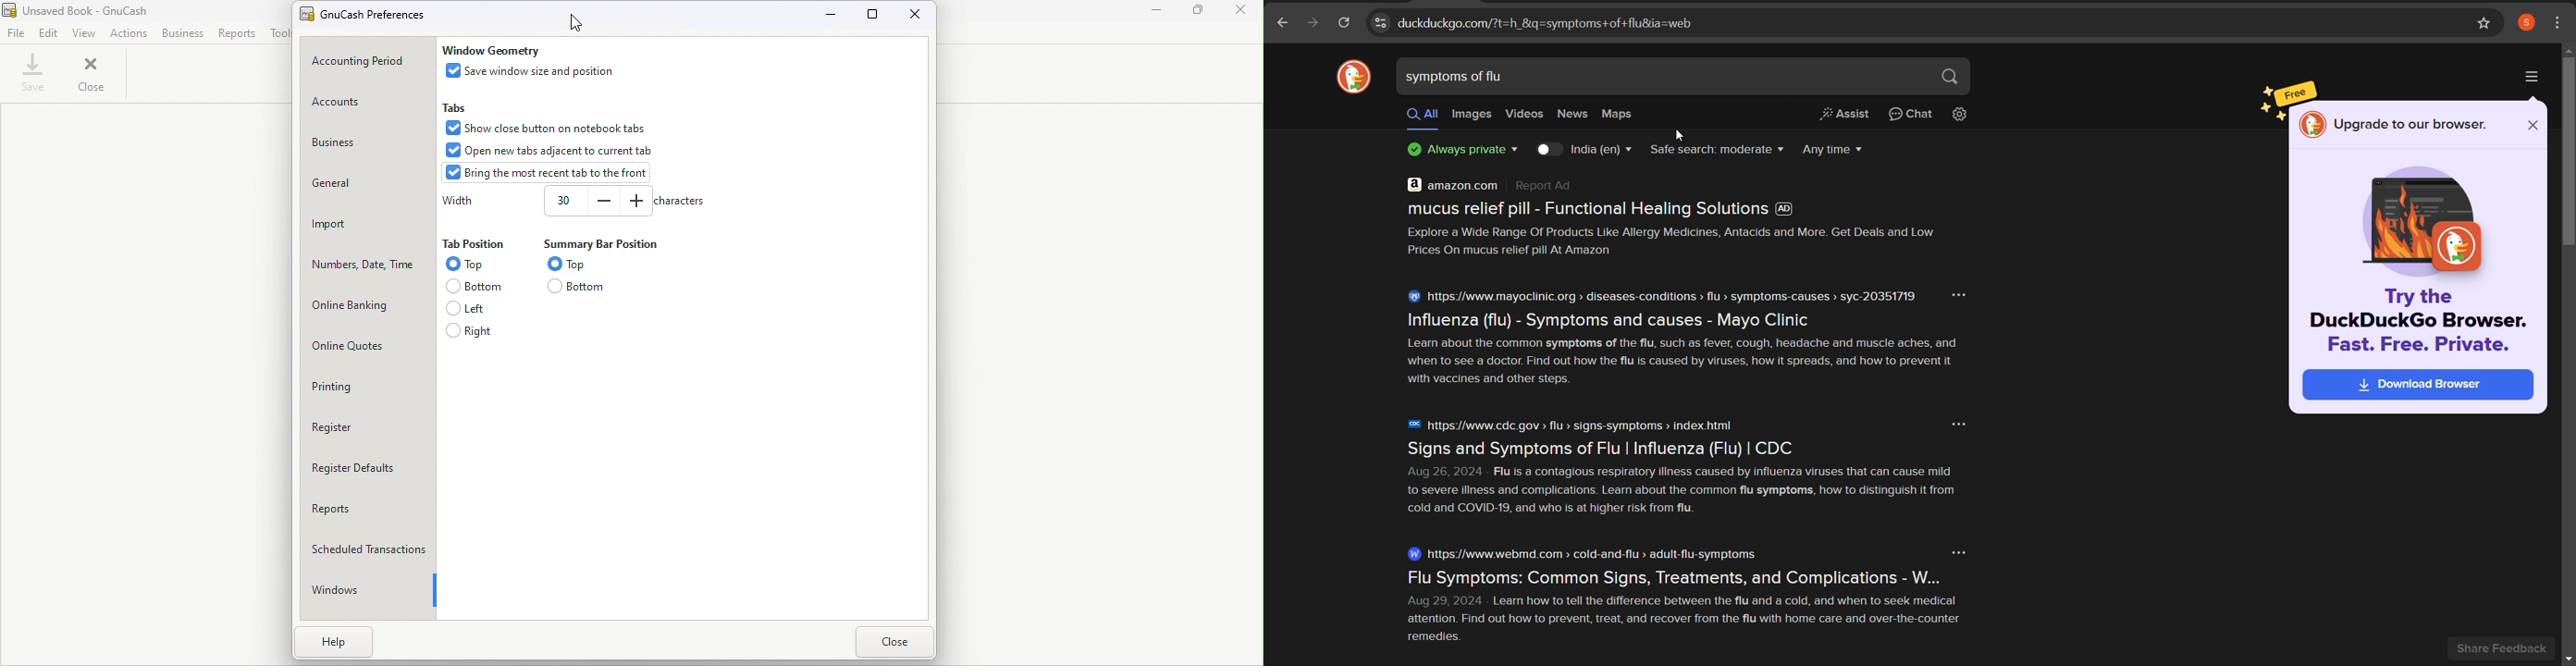 The height and width of the screenshot is (672, 2576). I want to click on Top, so click(571, 263).